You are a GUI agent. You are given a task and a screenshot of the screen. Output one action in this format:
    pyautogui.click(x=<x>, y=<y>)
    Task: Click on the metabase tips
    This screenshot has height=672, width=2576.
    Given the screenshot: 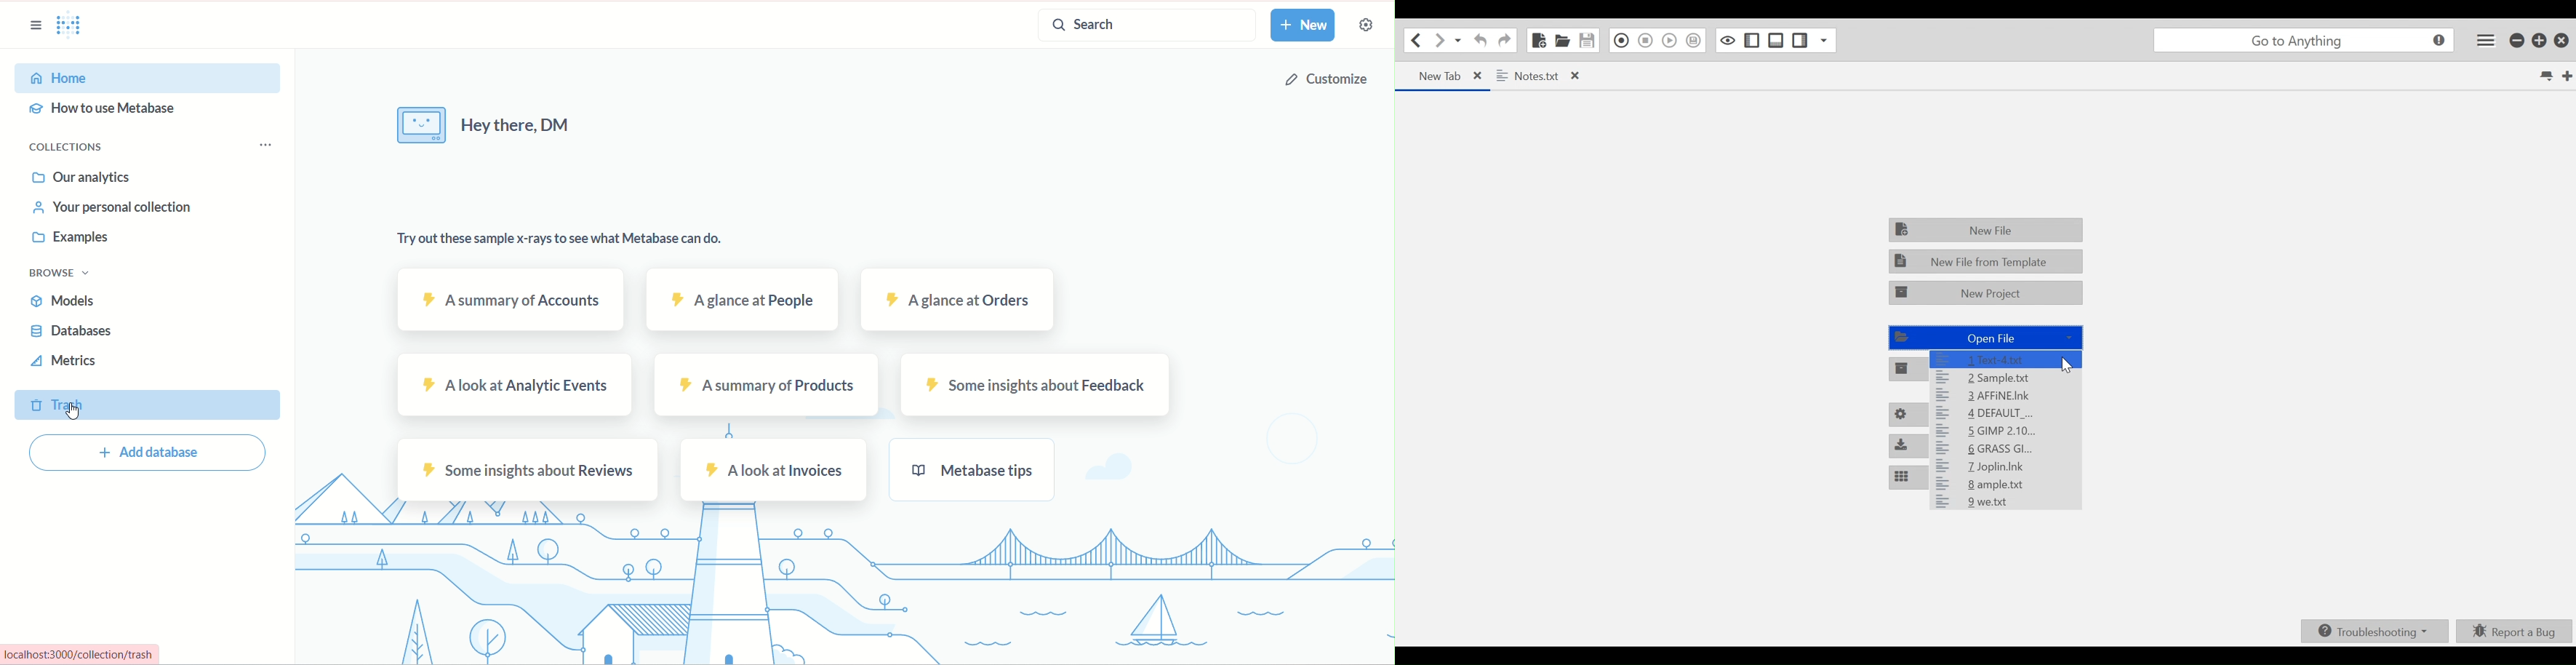 What is the action you would take?
    pyautogui.click(x=976, y=474)
    